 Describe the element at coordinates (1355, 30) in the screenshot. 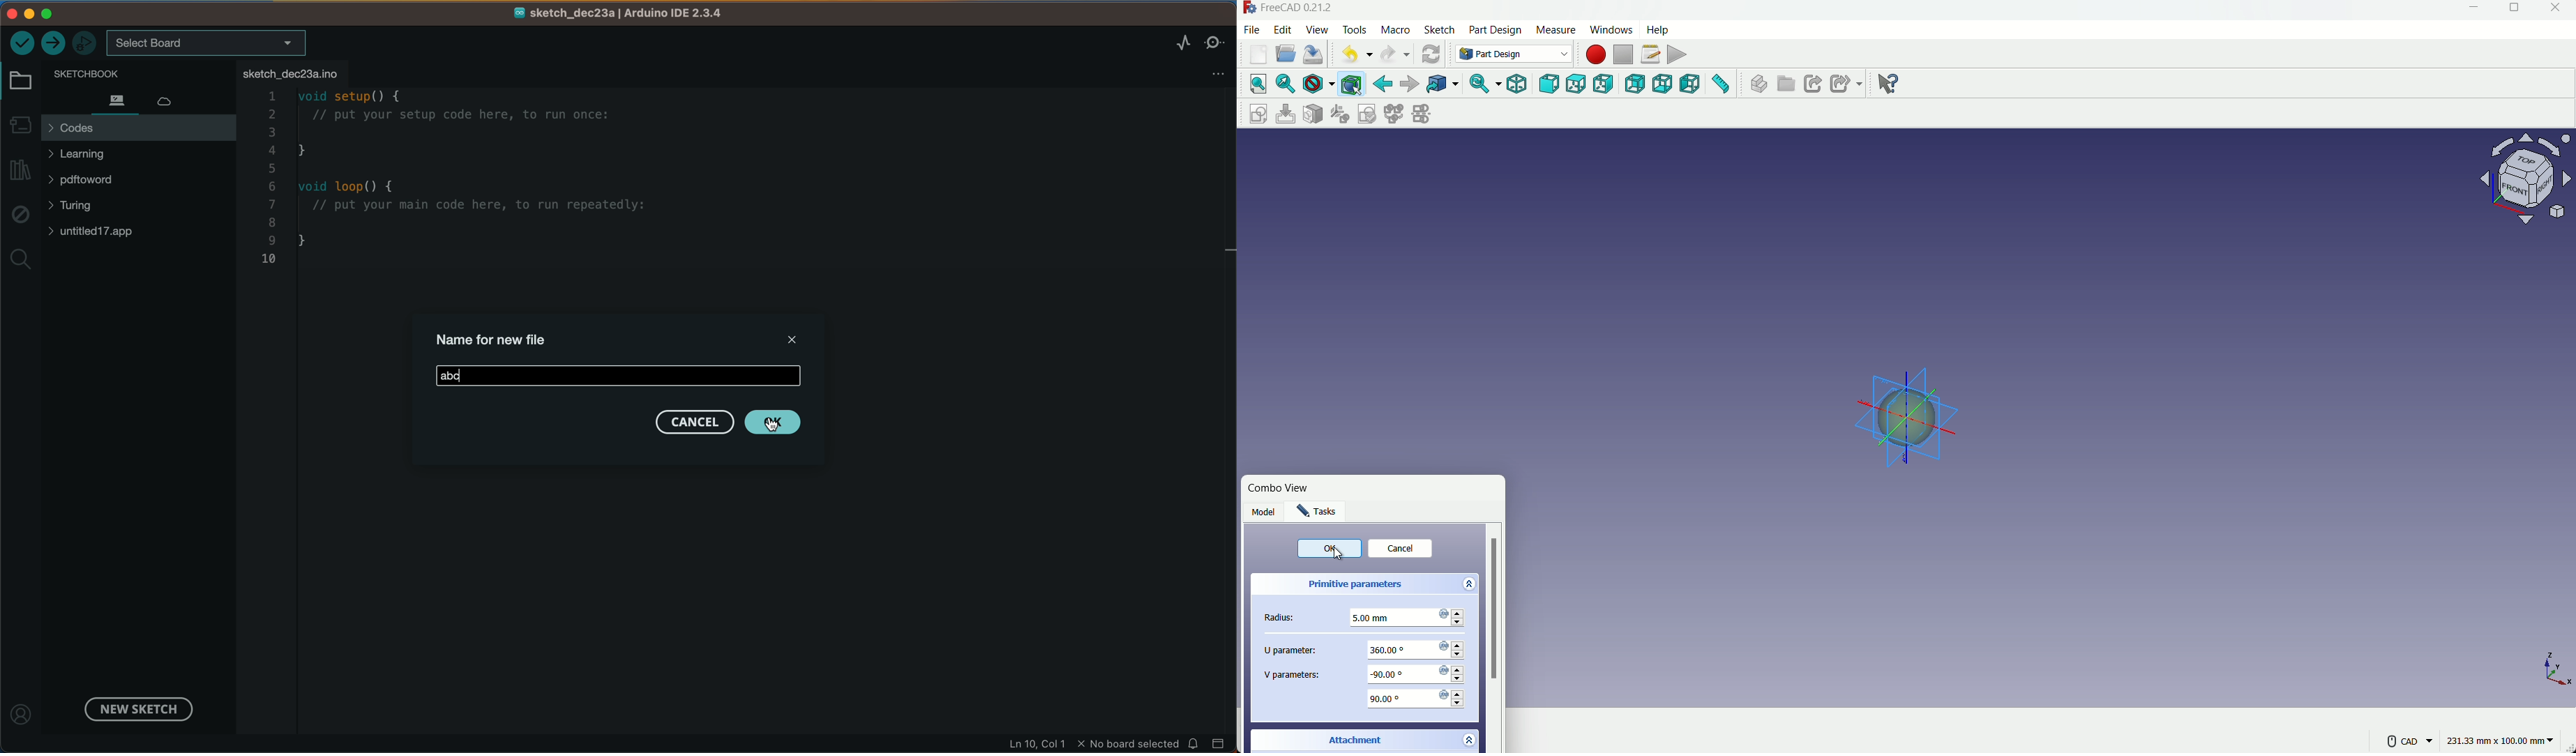

I see `tools` at that location.